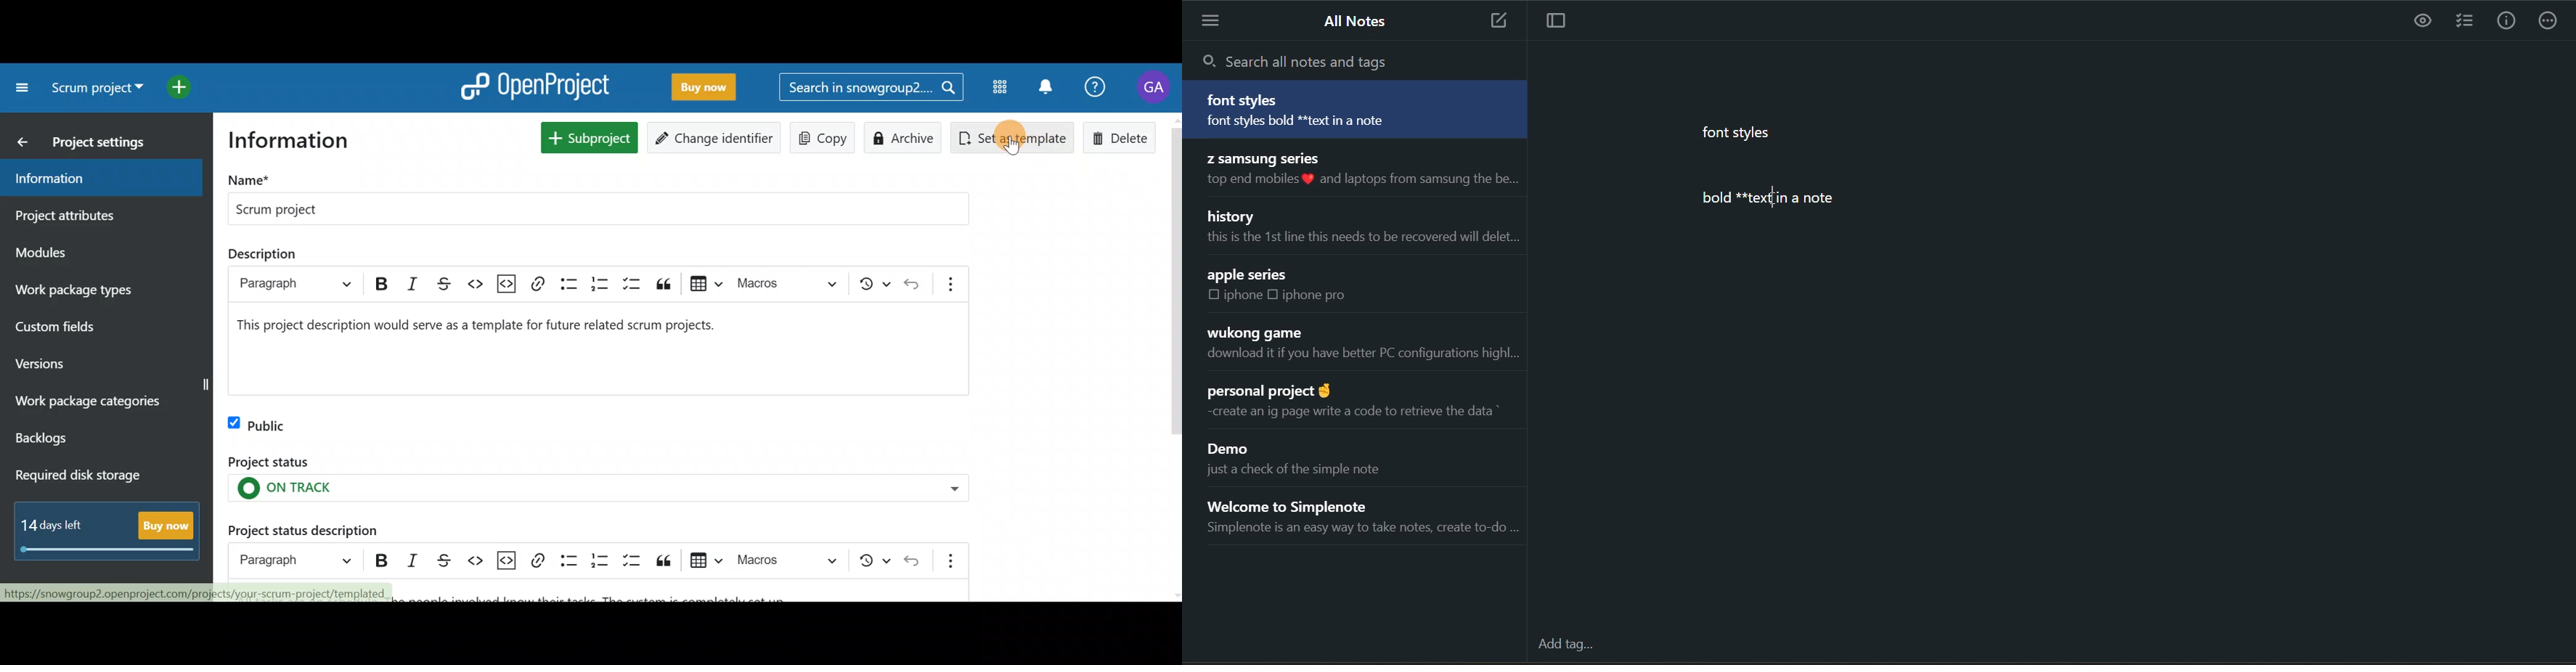 Image resolution: width=2576 pixels, height=672 pixels. Describe the element at coordinates (93, 140) in the screenshot. I see `Project settings` at that location.